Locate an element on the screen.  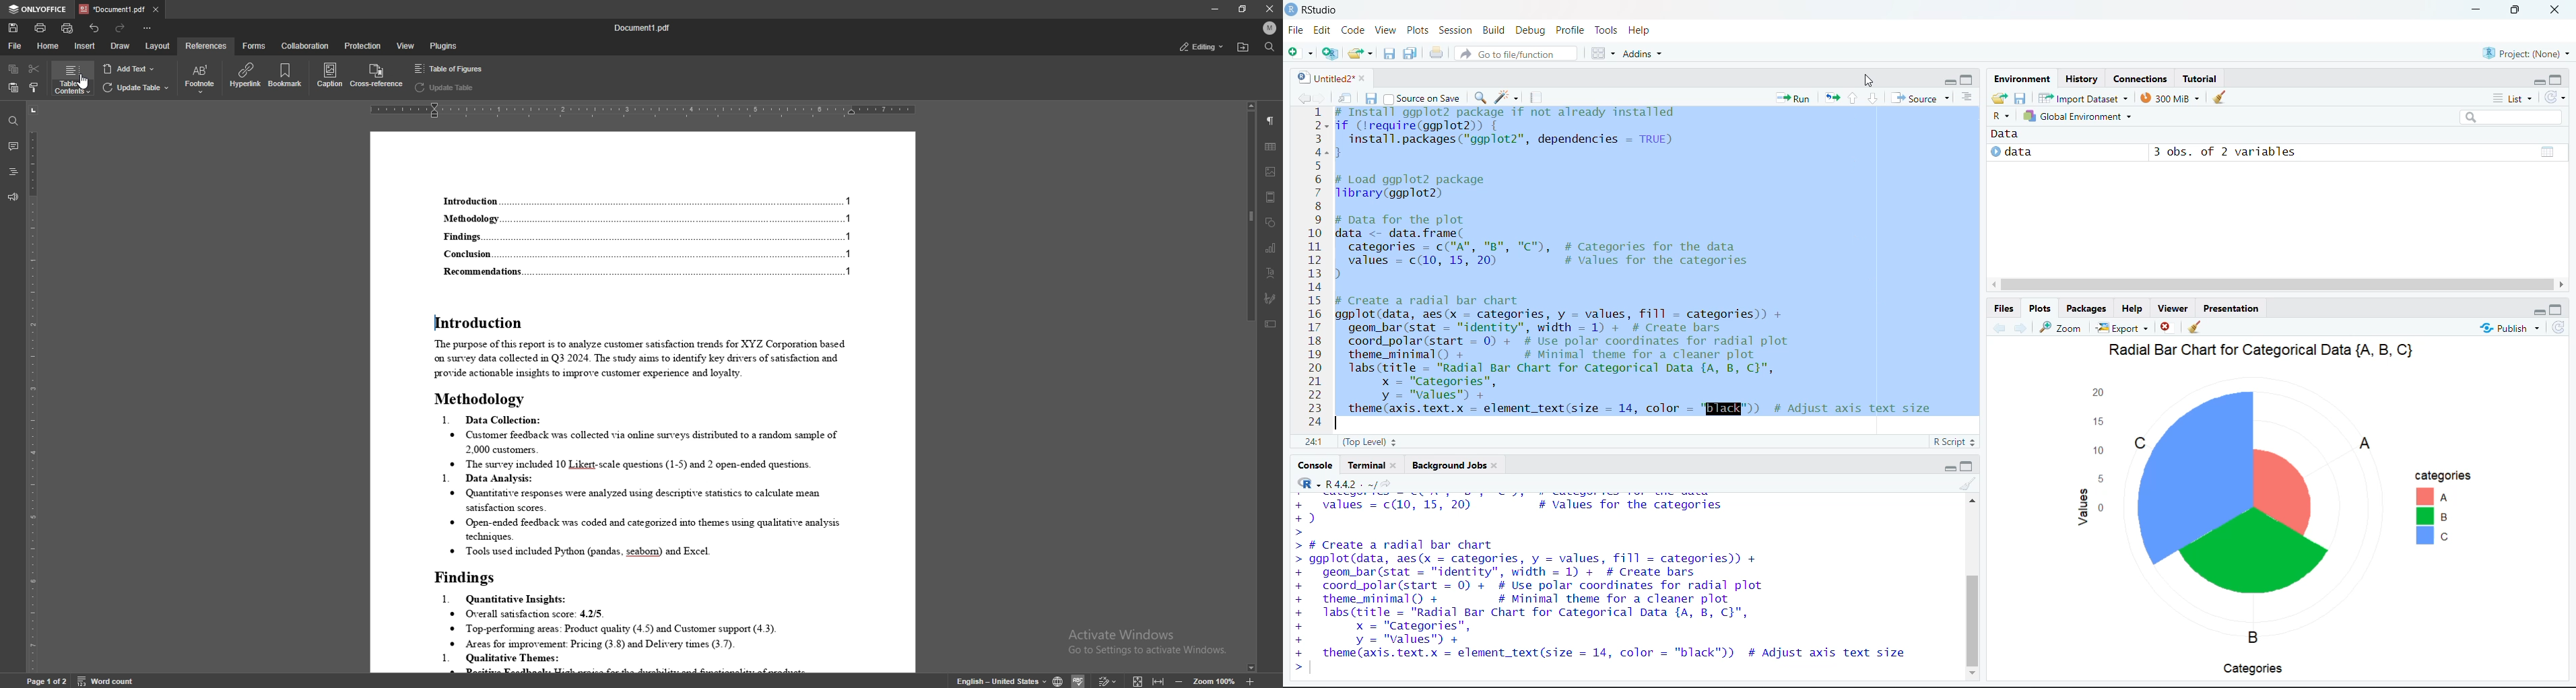
save current document is located at coordinates (1387, 55).